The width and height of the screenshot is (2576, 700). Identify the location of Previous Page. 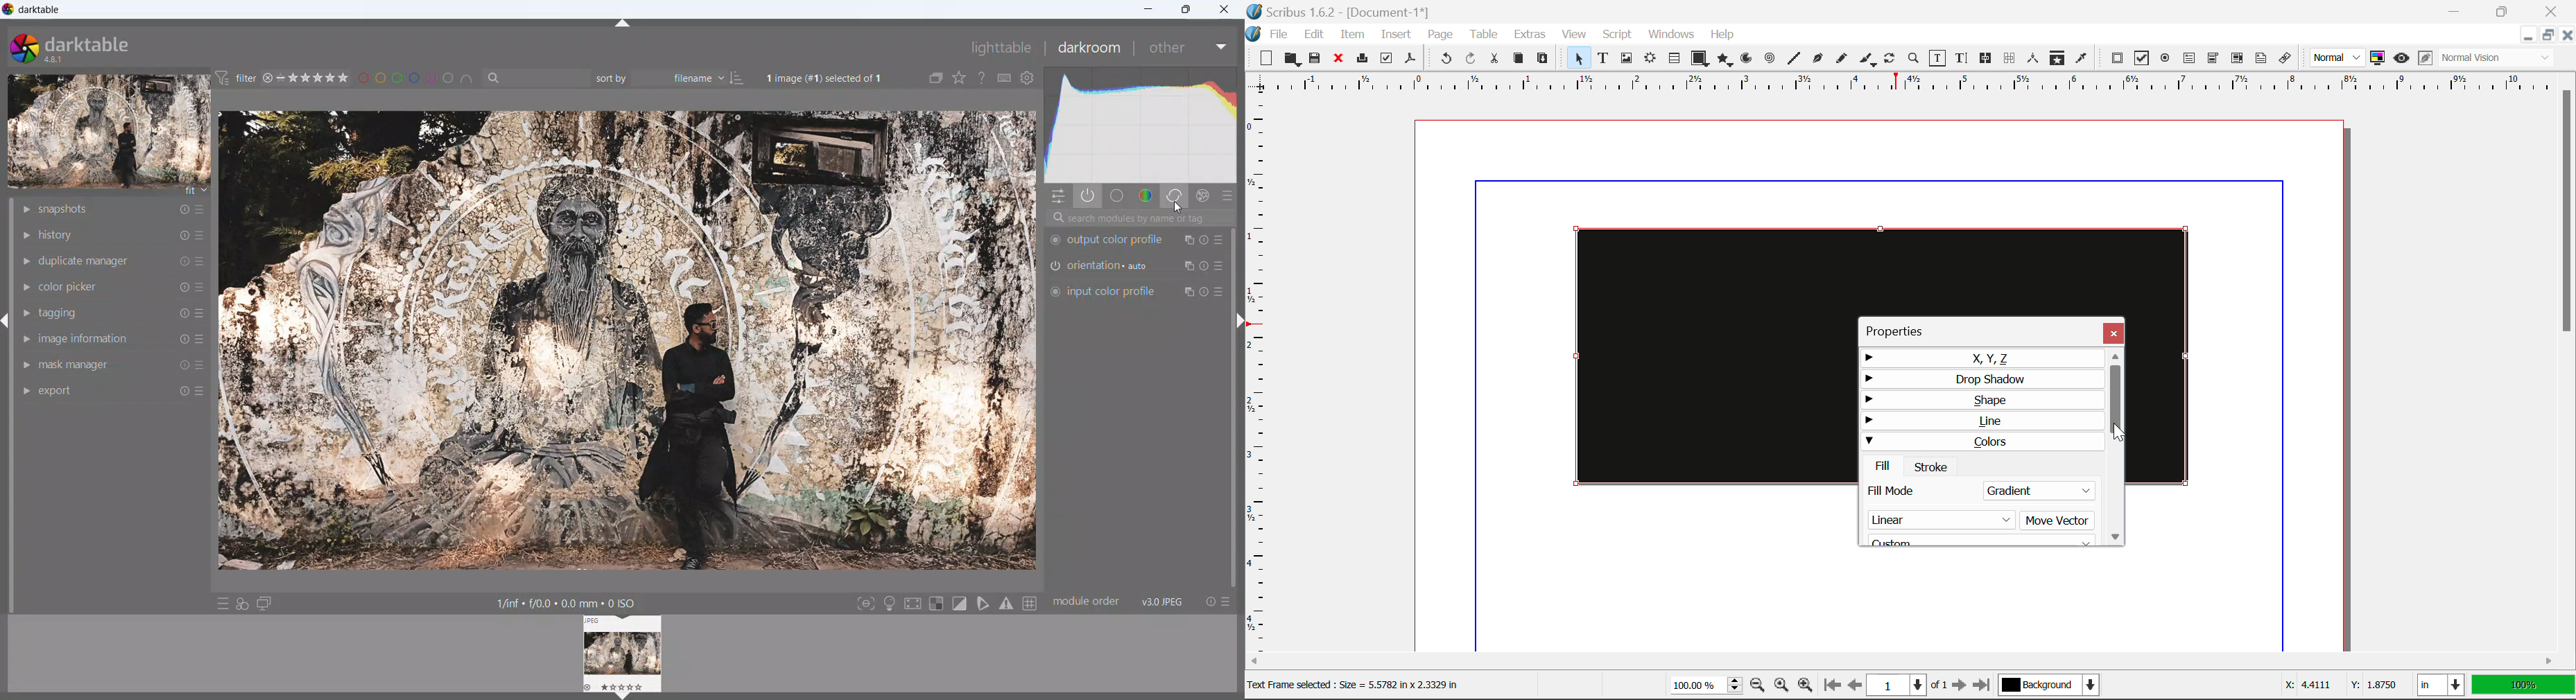
(1855, 687).